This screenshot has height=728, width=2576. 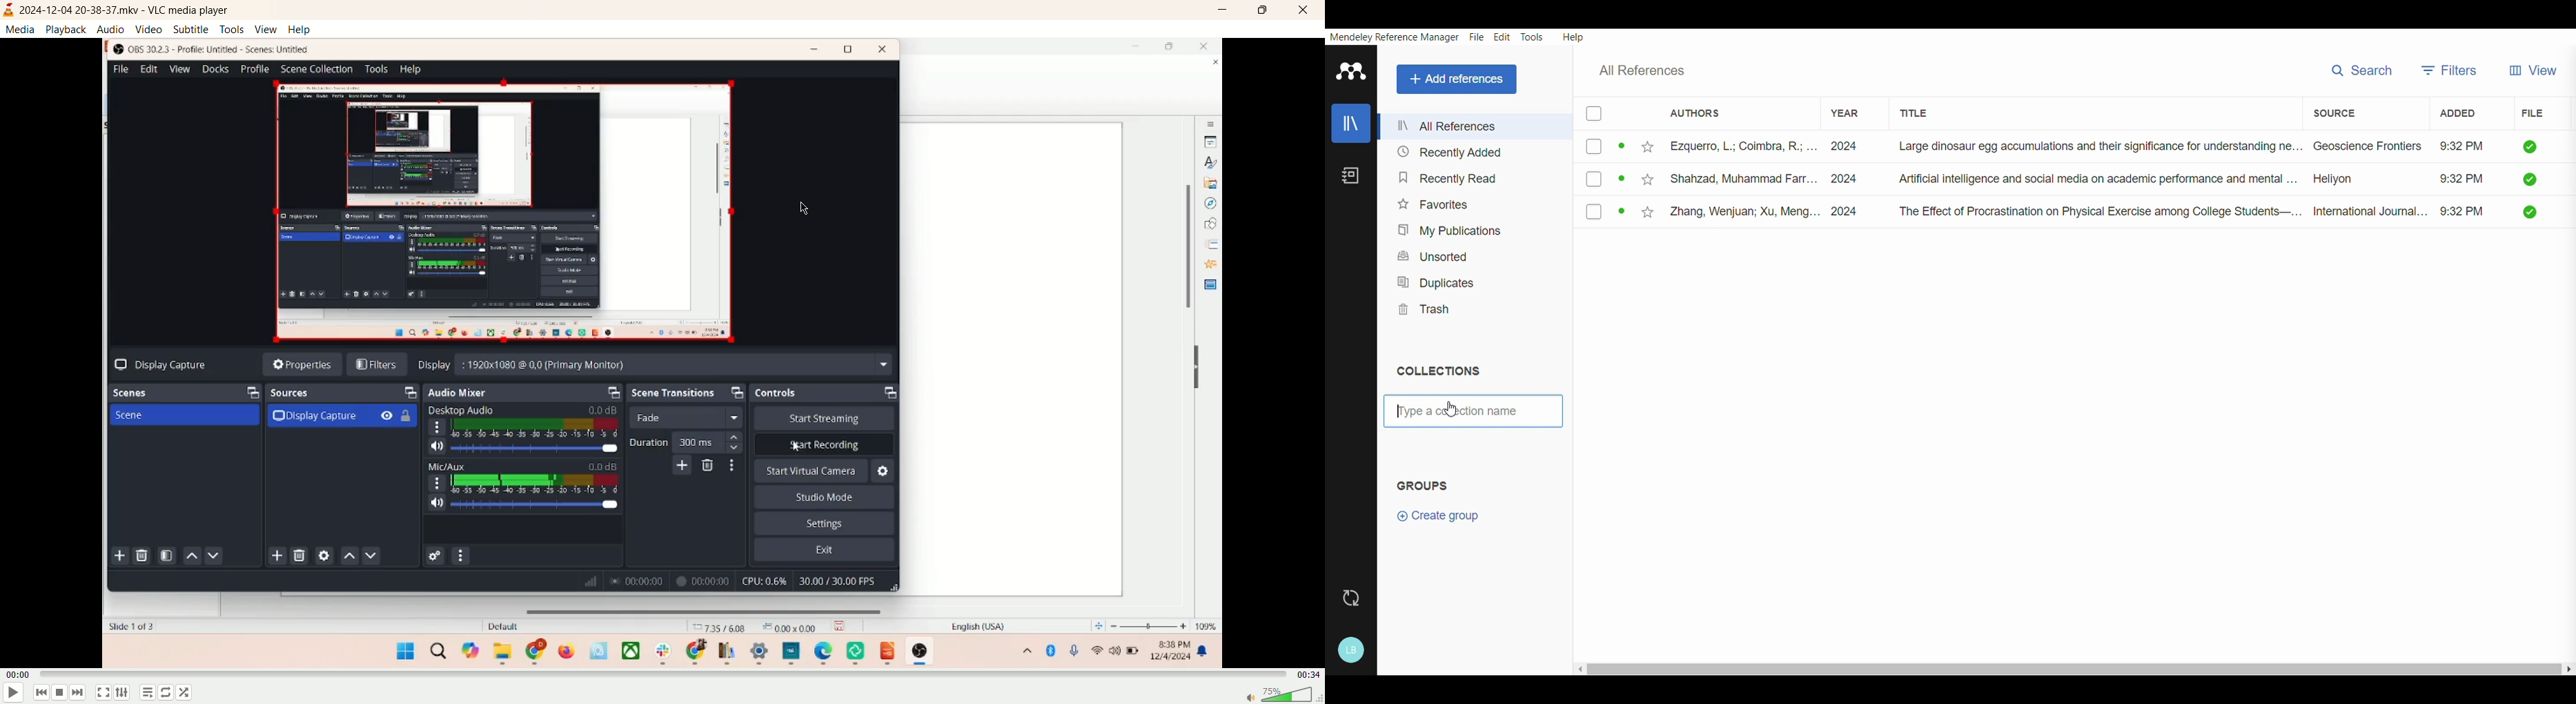 I want to click on My Publications, so click(x=1444, y=228).